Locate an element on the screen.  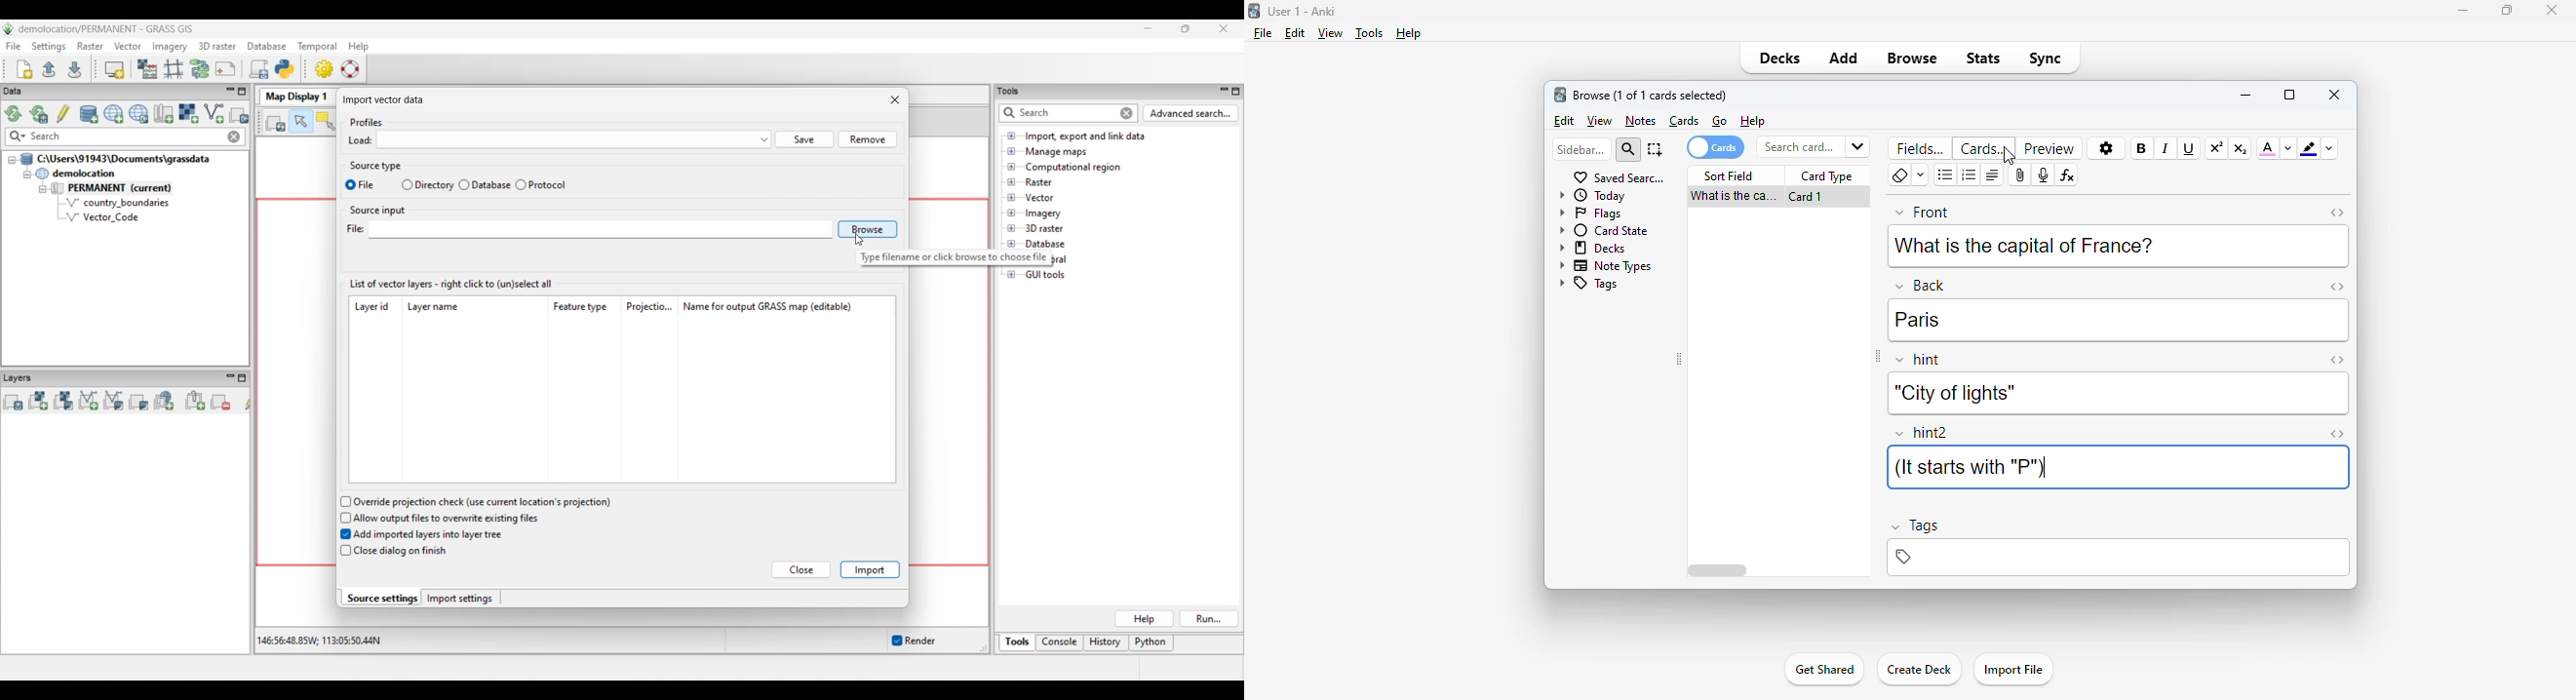
title is located at coordinates (1303, 11).